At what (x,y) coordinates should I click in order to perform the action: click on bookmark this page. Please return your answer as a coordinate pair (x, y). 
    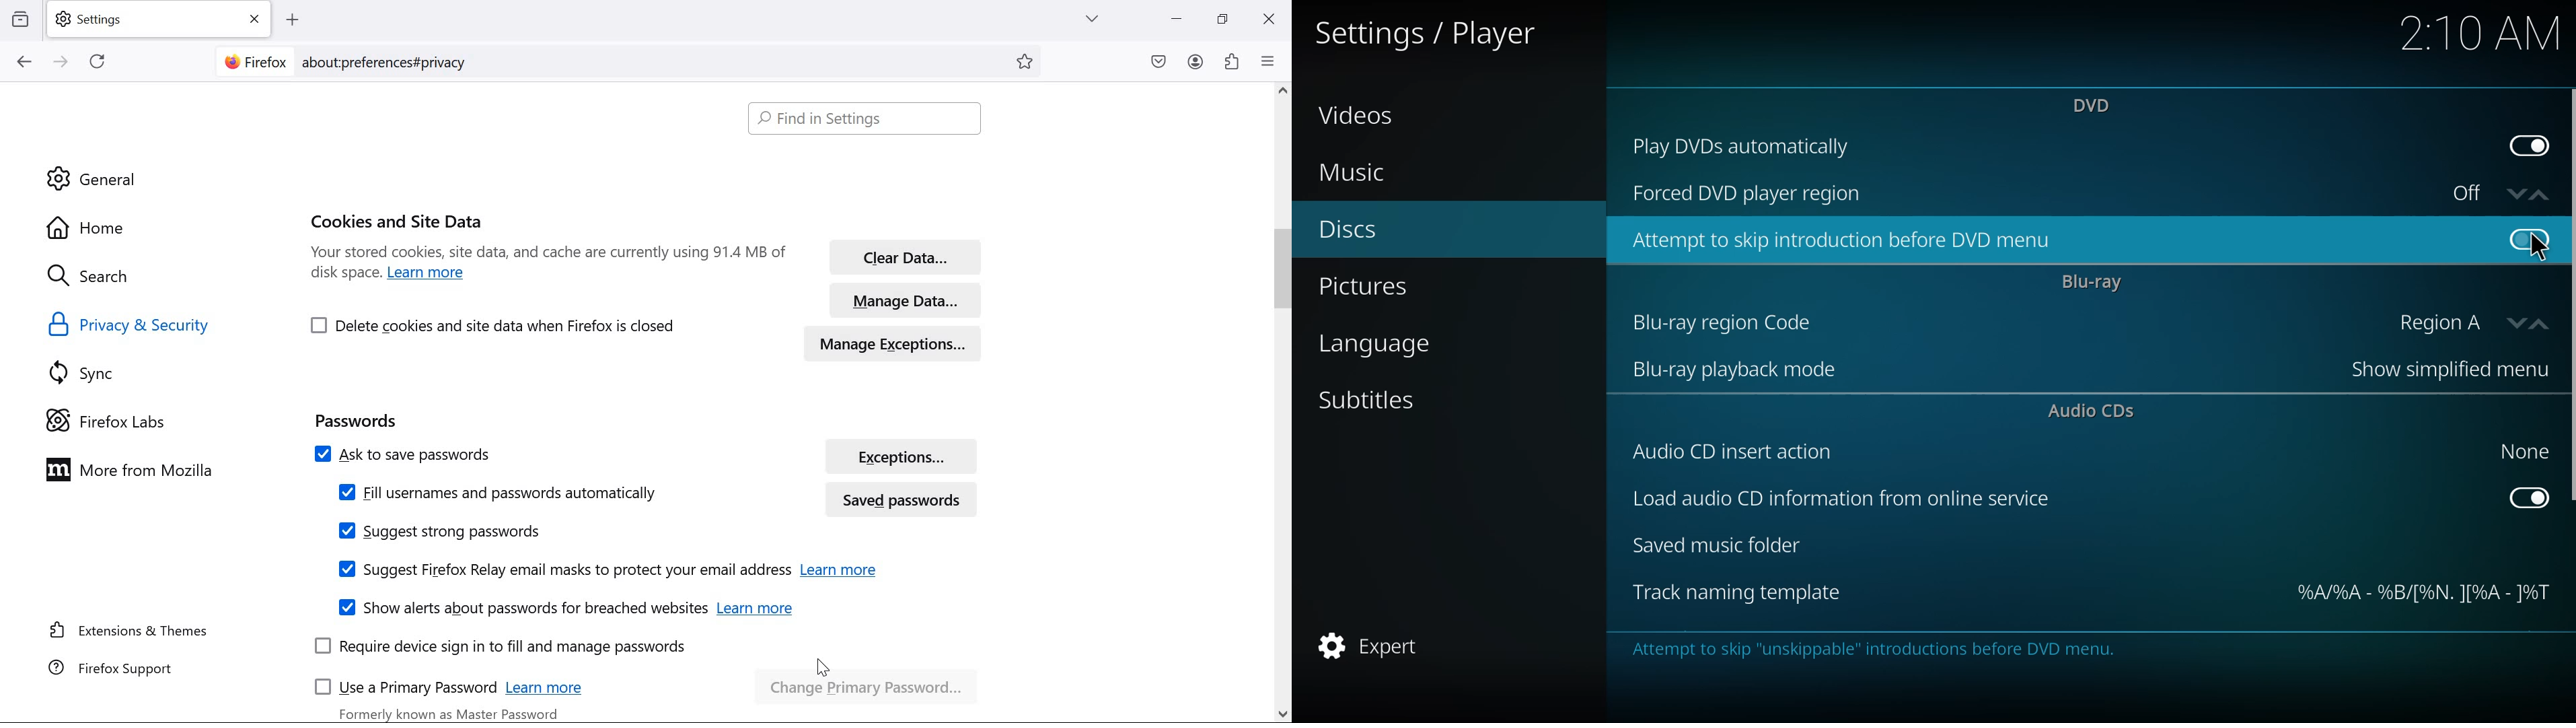
    Looking at the image, I should click on (1029, 62).